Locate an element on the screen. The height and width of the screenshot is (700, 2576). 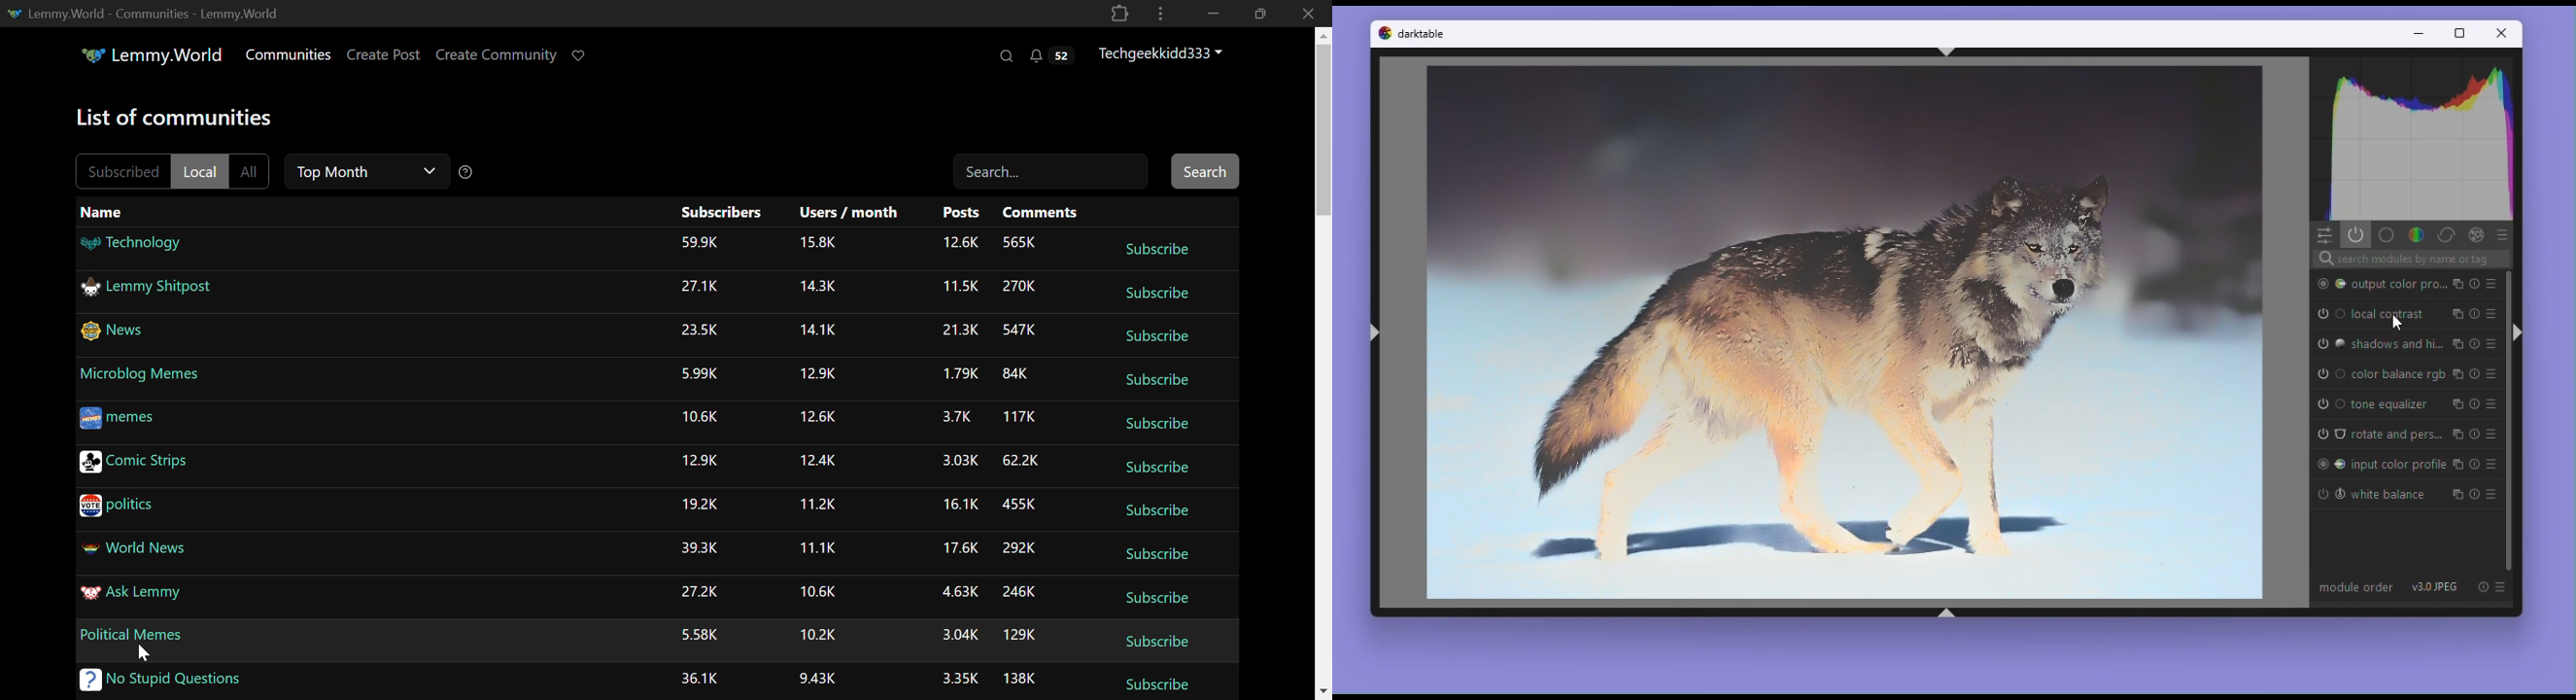
Amount is located at coordinates (702, 592).